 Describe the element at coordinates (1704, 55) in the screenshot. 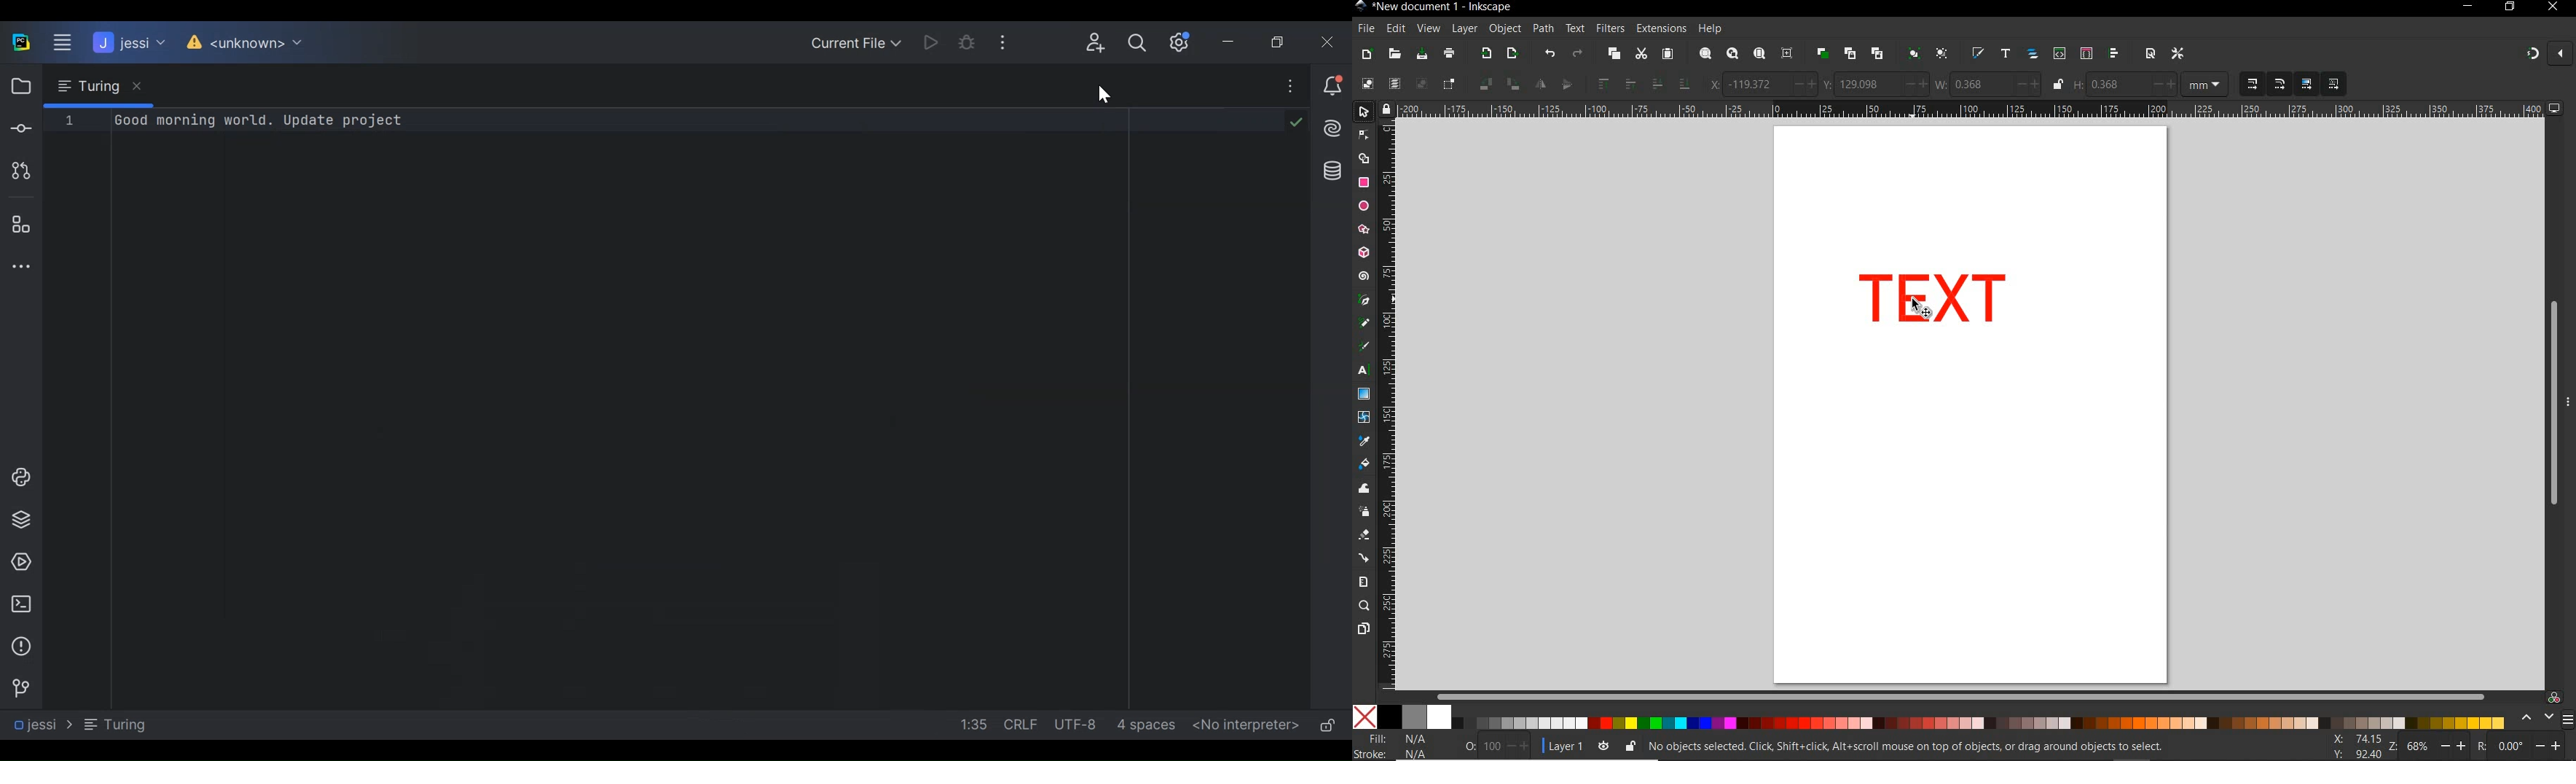

I see `ZOOM SELECTION` at that location.